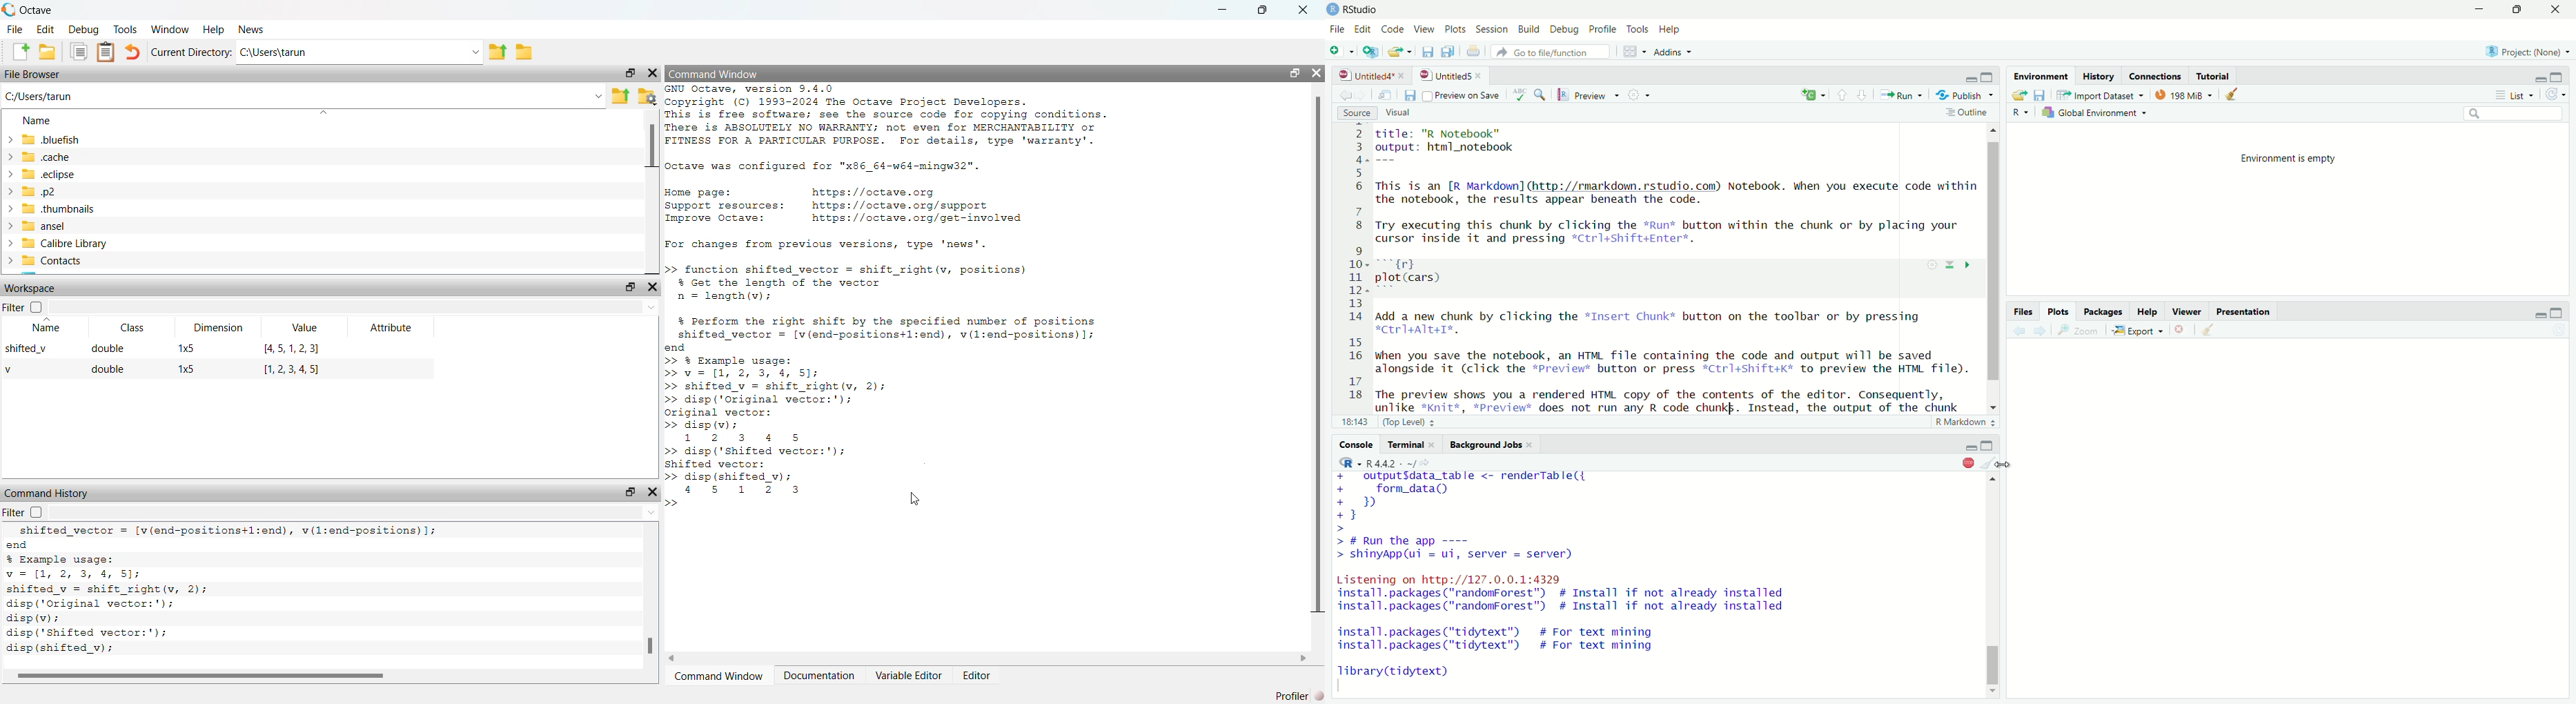  What do you see at coordinates (44, 329) in the screenshot?
I see `name` at bounding box center [44, 329].